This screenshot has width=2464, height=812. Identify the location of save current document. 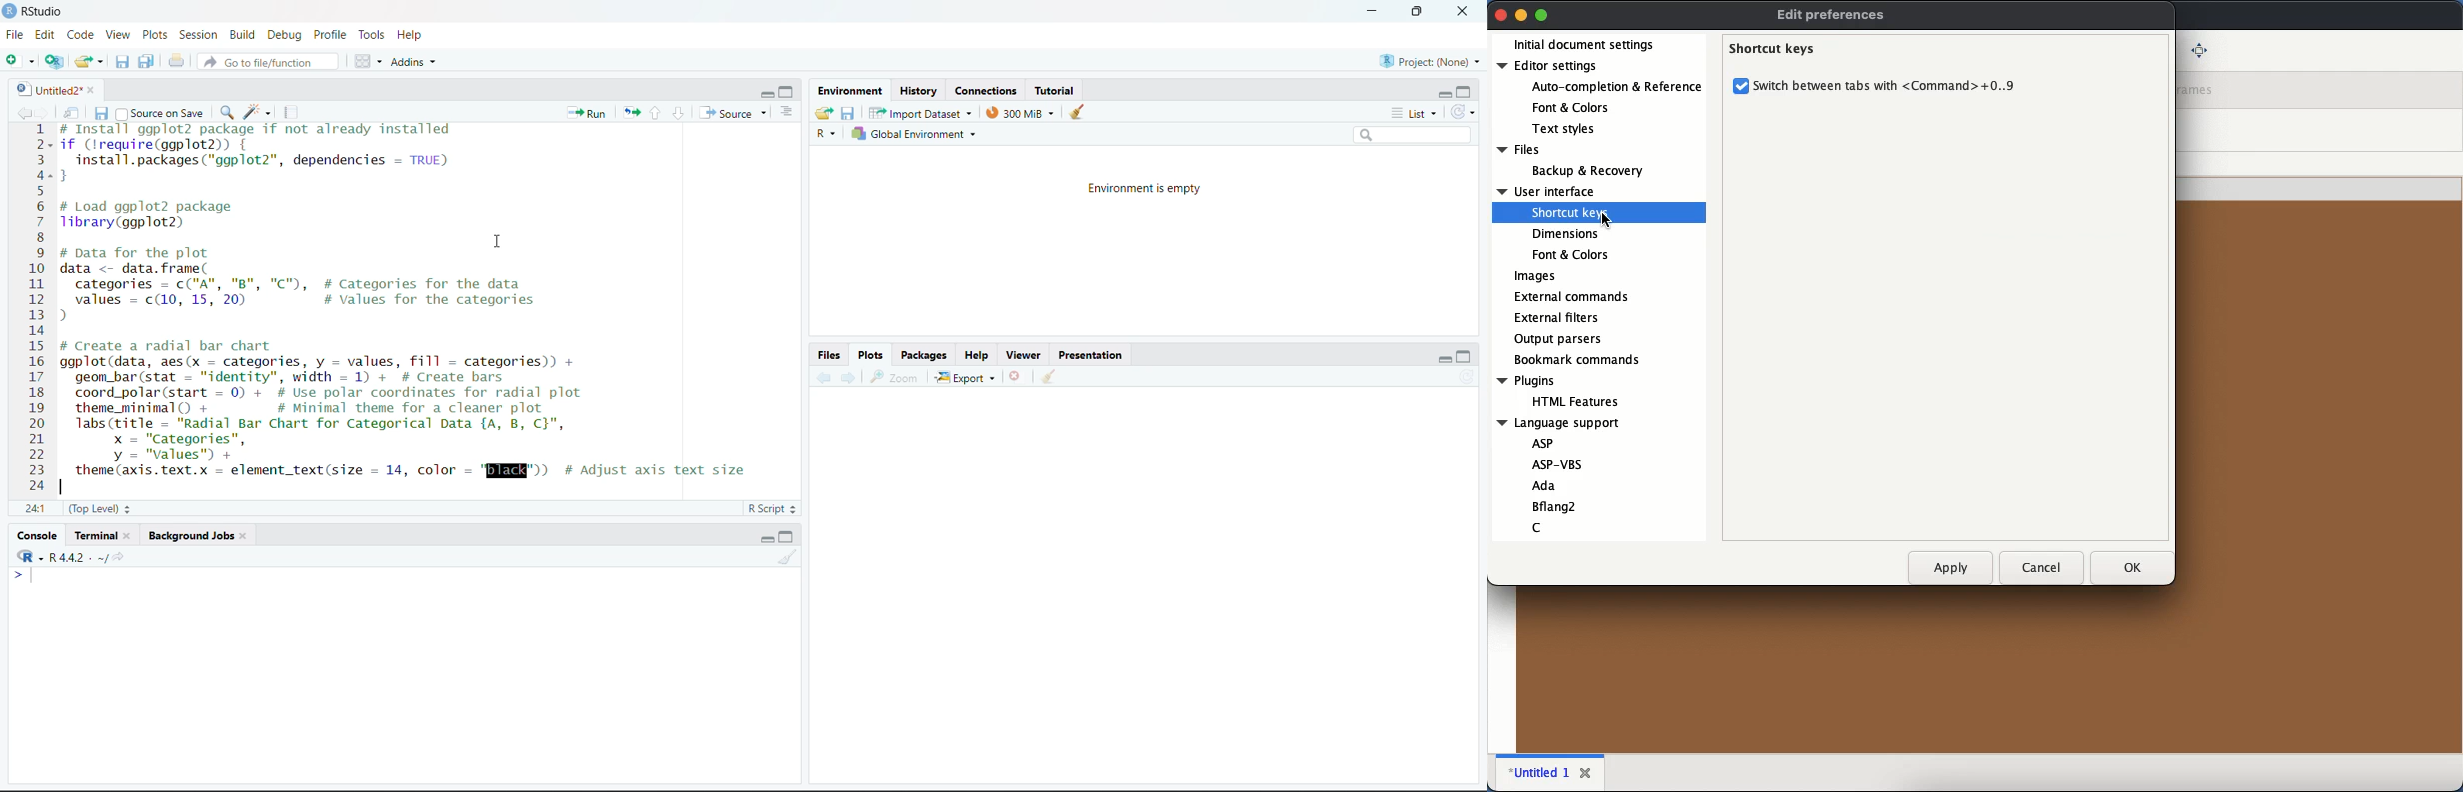
(119, 63).